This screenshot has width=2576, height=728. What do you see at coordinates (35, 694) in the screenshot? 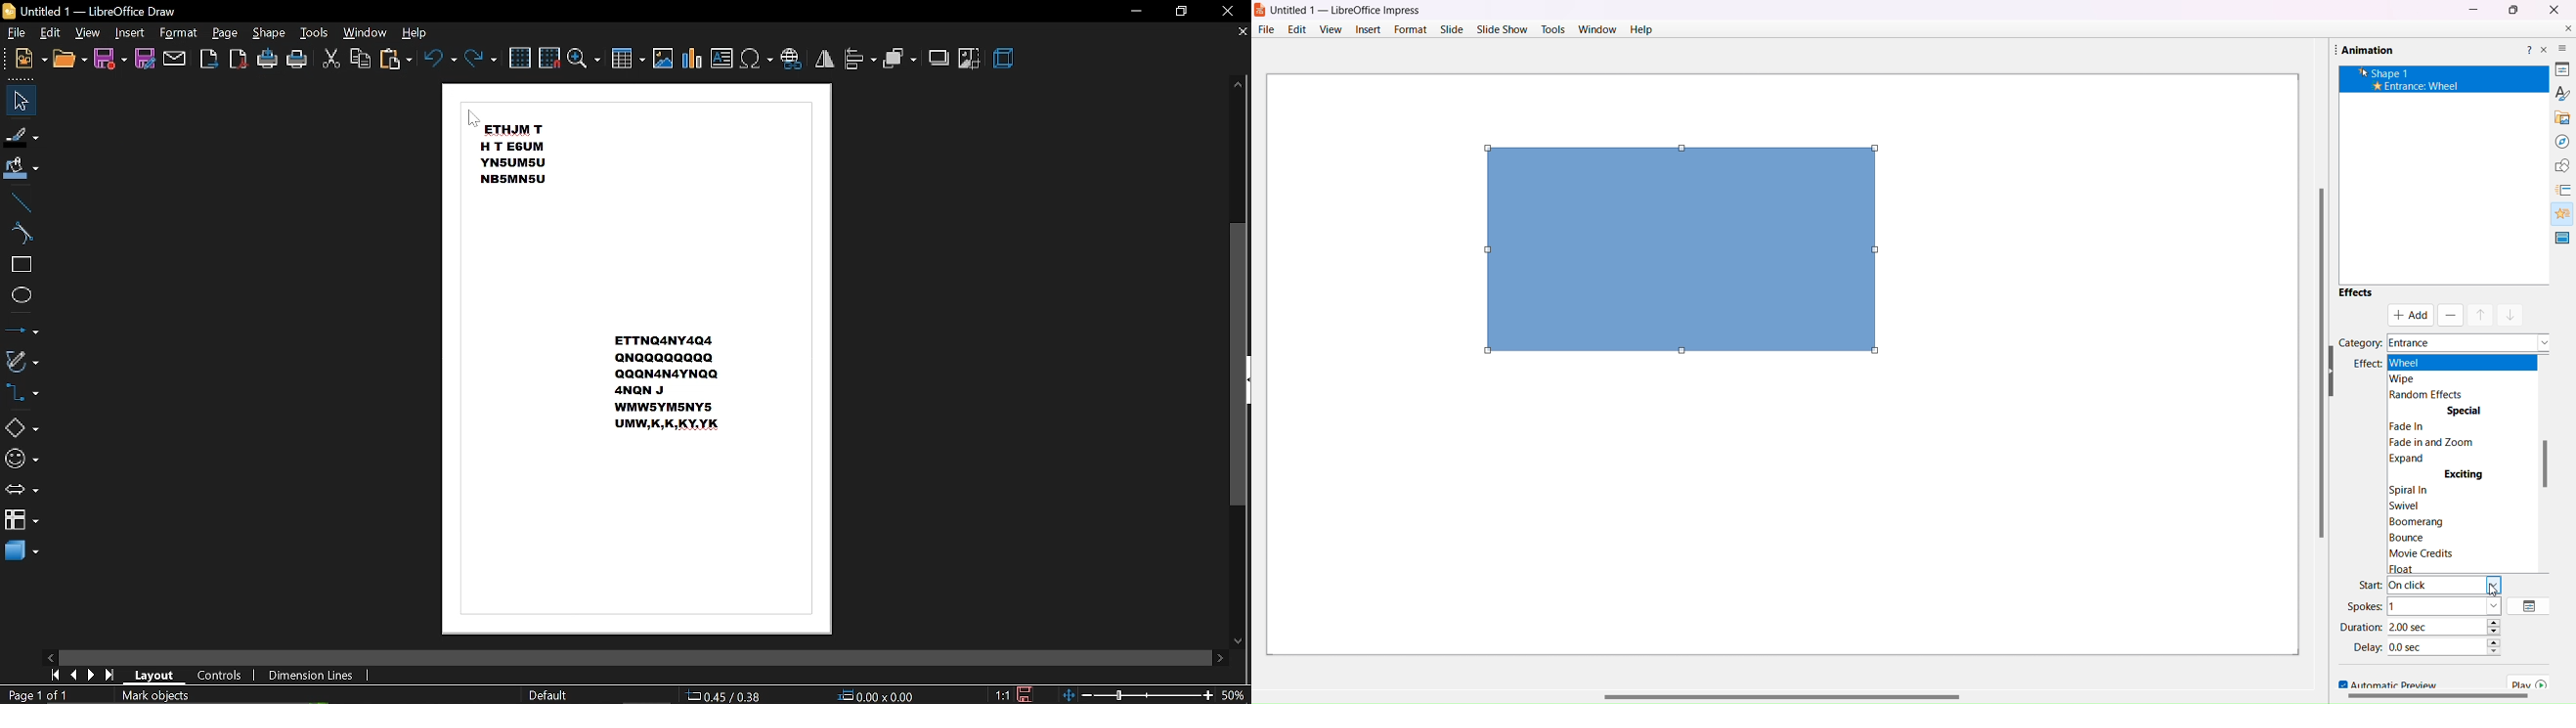
I see `Page 1 of 1` at bounding box center [35, 694].